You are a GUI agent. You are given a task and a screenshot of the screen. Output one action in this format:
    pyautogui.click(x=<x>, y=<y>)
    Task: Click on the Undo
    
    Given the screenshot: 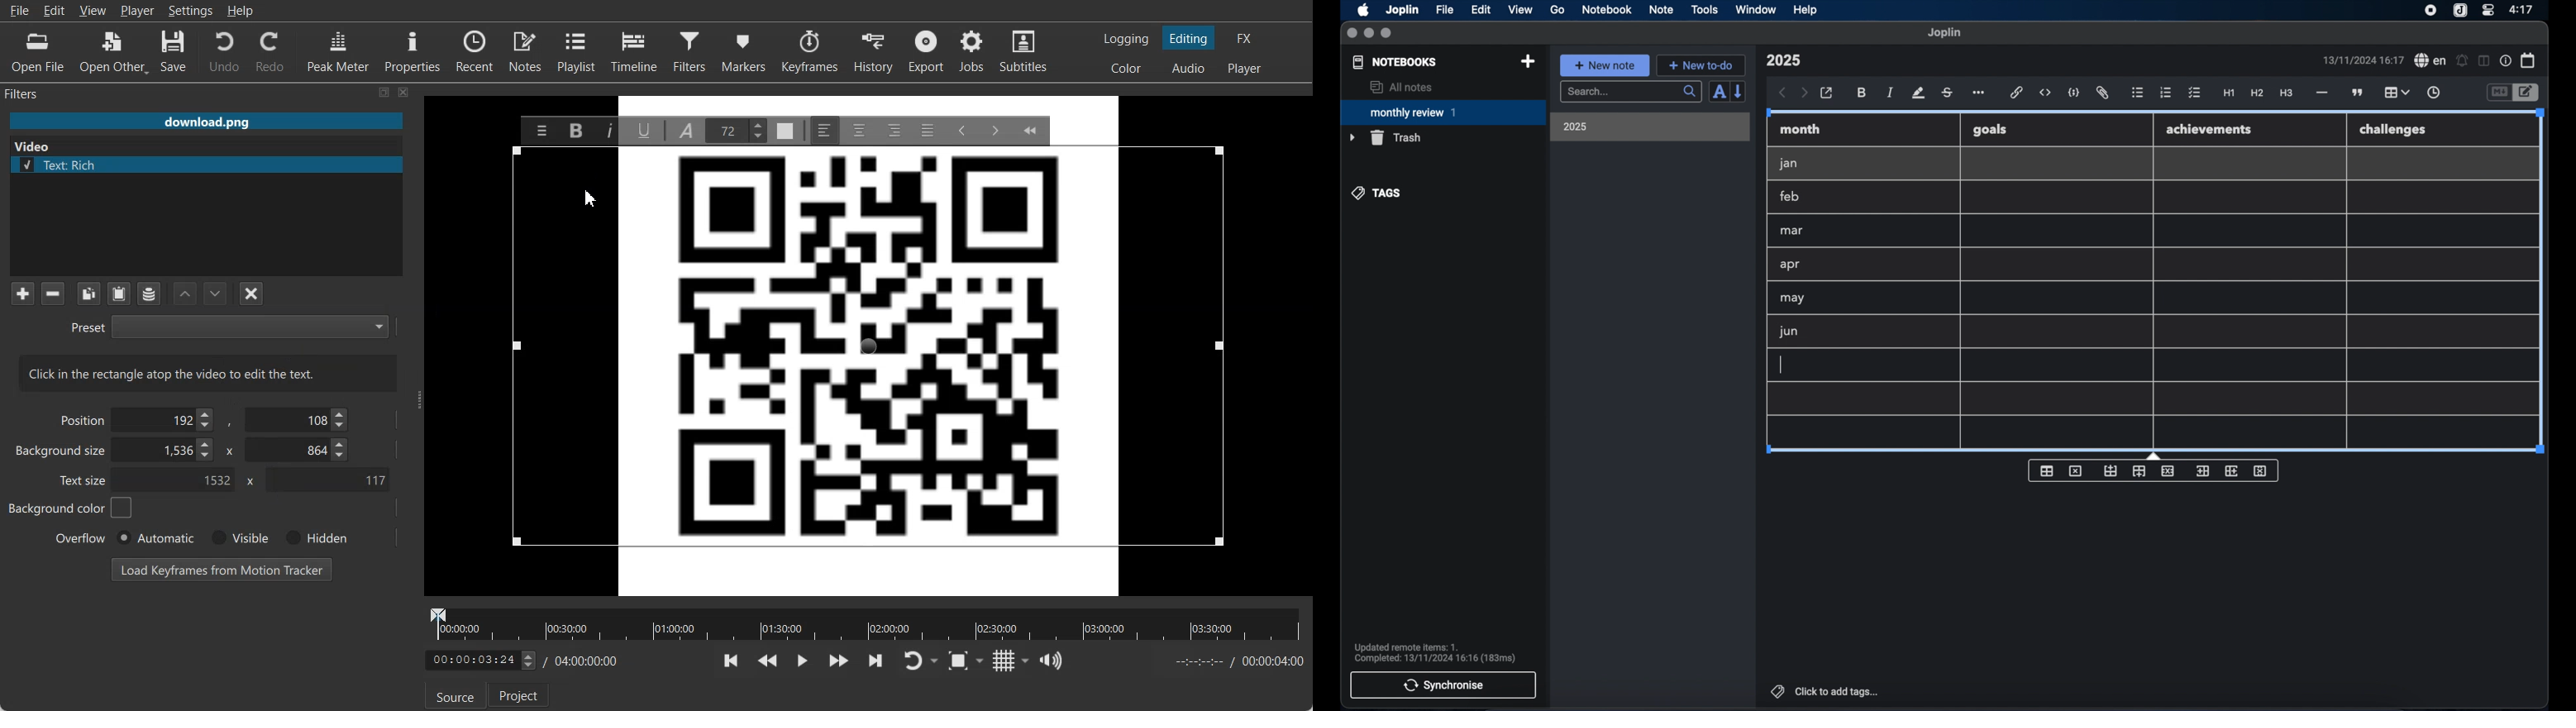 What is the action you would take?
    pyautogui.click(x=224, y=50)
    